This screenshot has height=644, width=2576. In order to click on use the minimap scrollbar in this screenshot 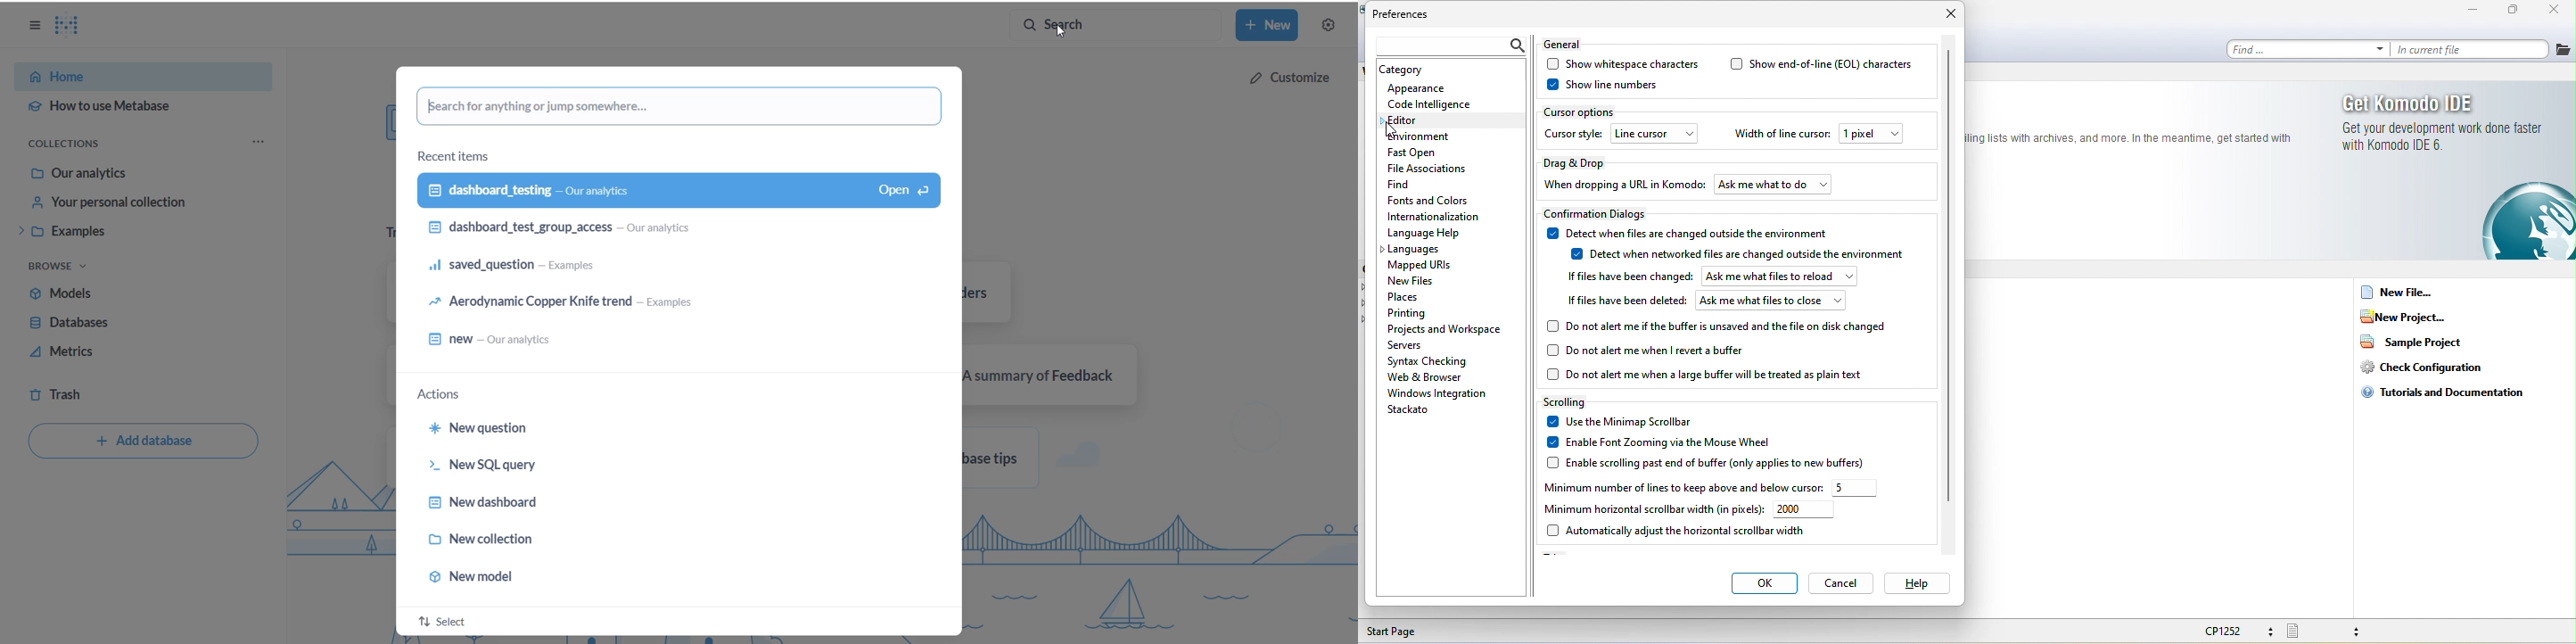, I will do `click(1624, 422)`.